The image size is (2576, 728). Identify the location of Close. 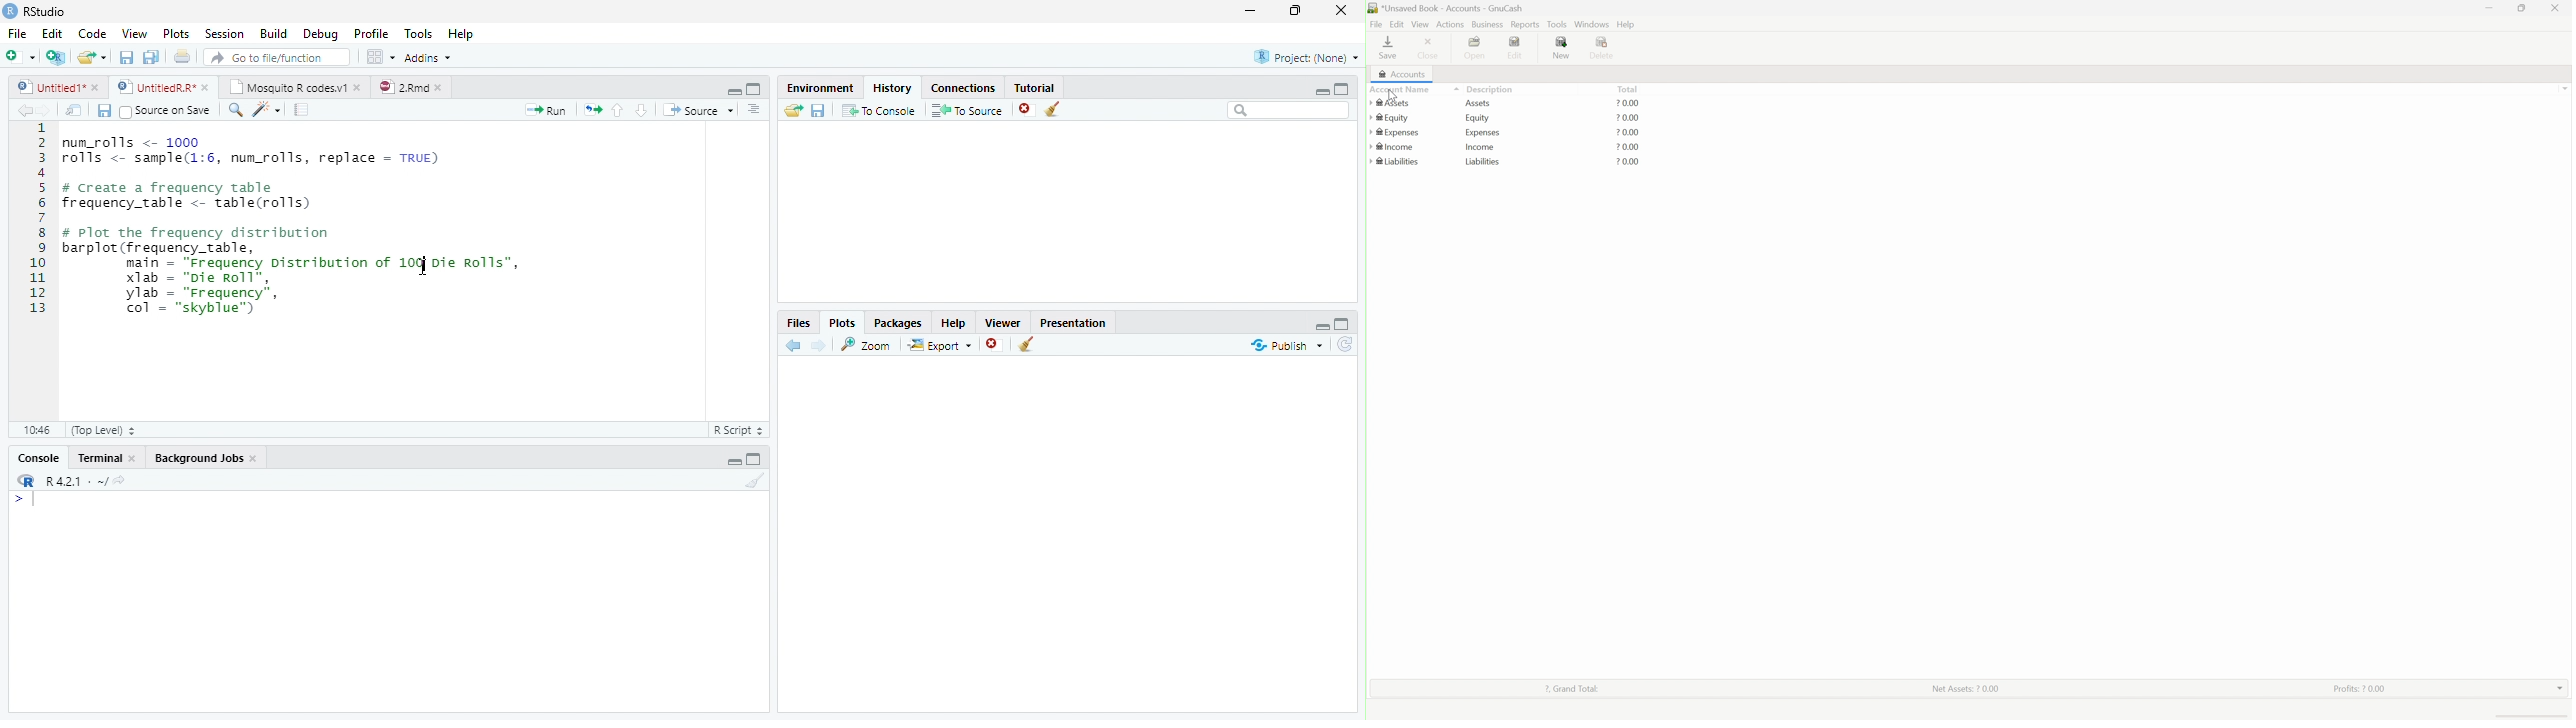
(1343, 11).